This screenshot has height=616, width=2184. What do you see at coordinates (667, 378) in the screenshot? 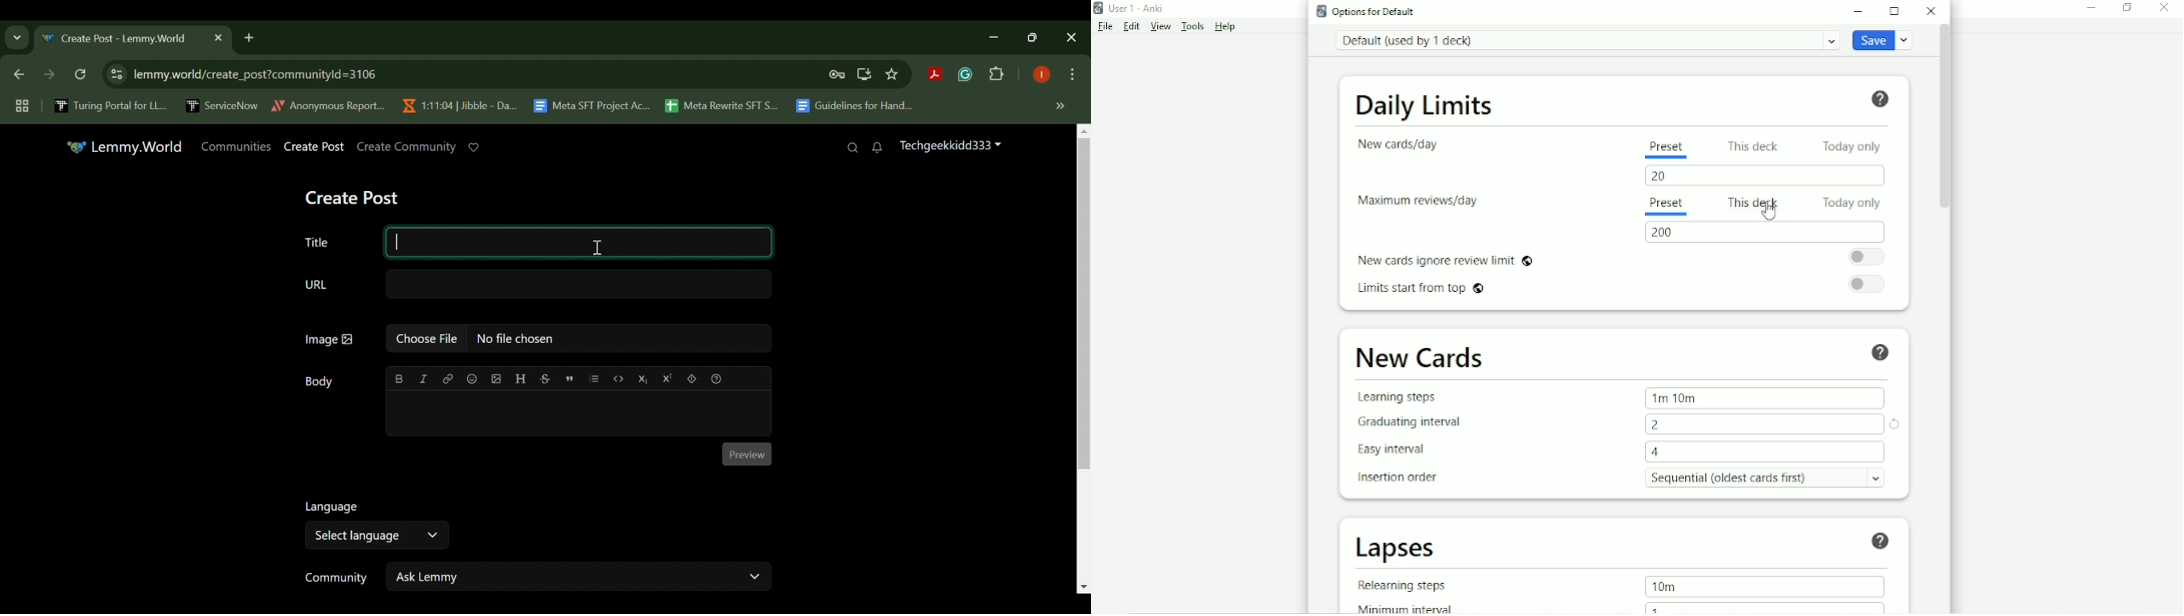
I see `Superscript` at bounding box center [667, 378].